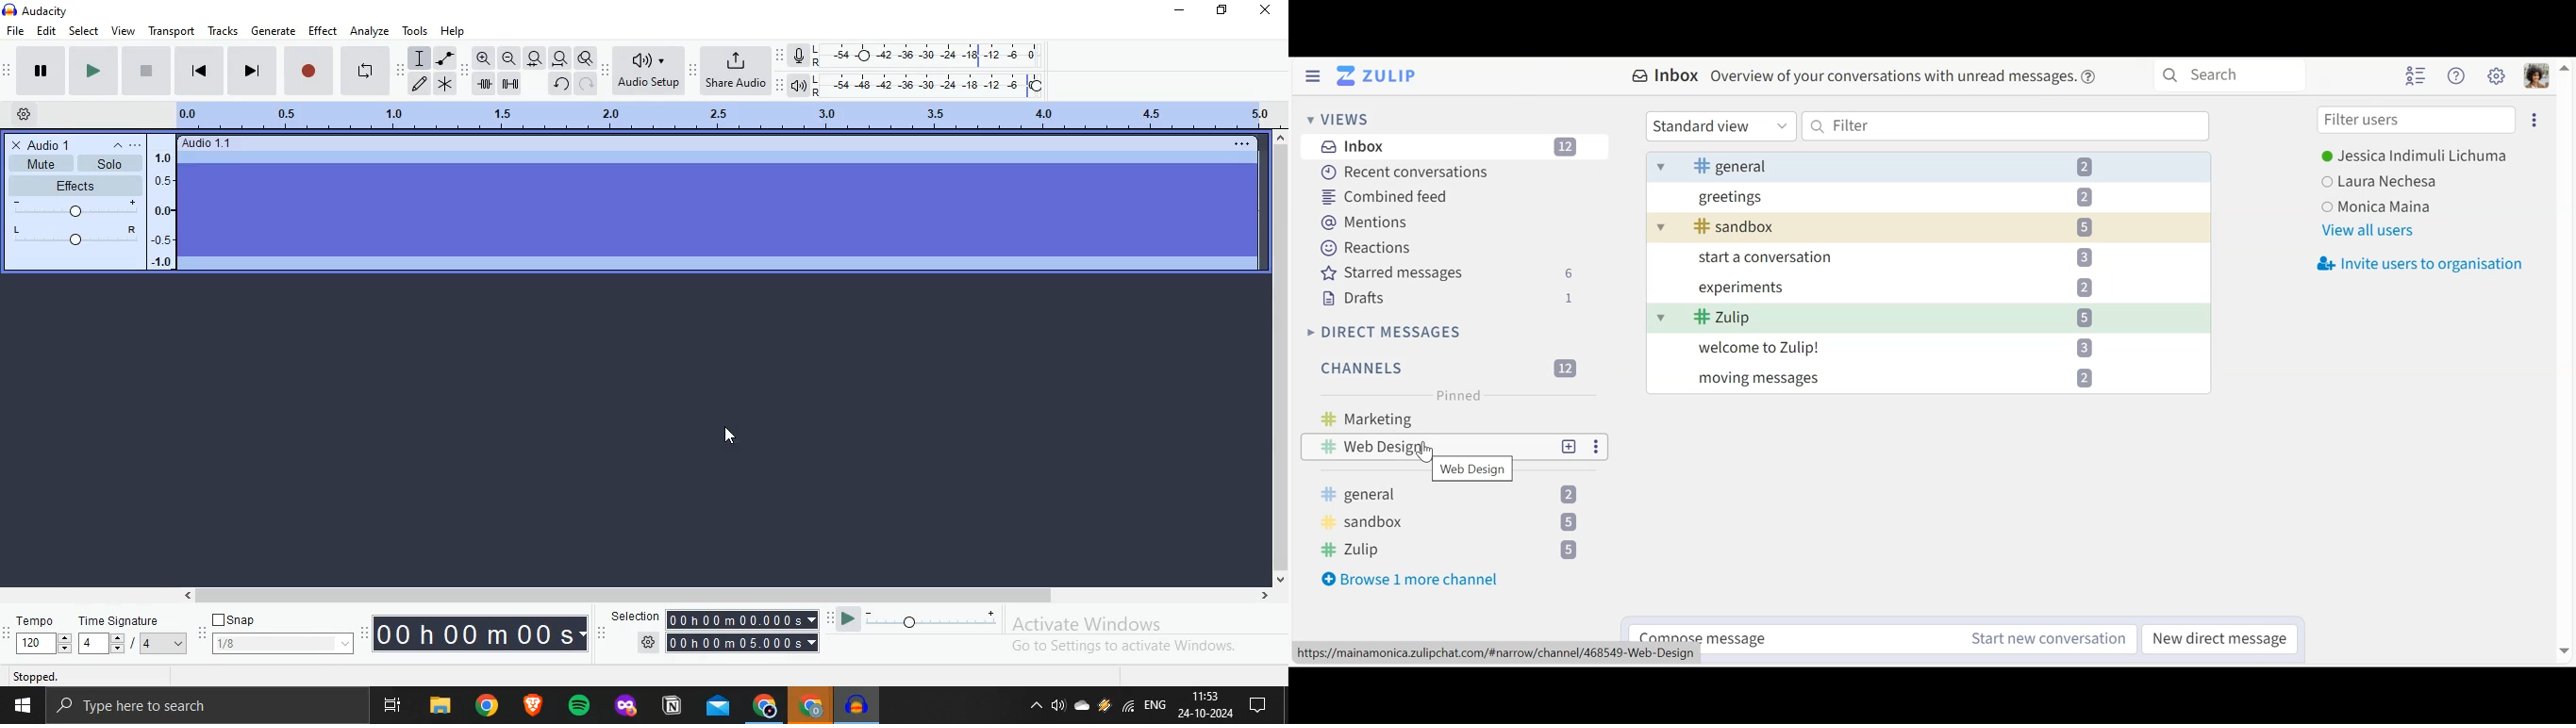  I want to click on experiments, so click(1928, 286).